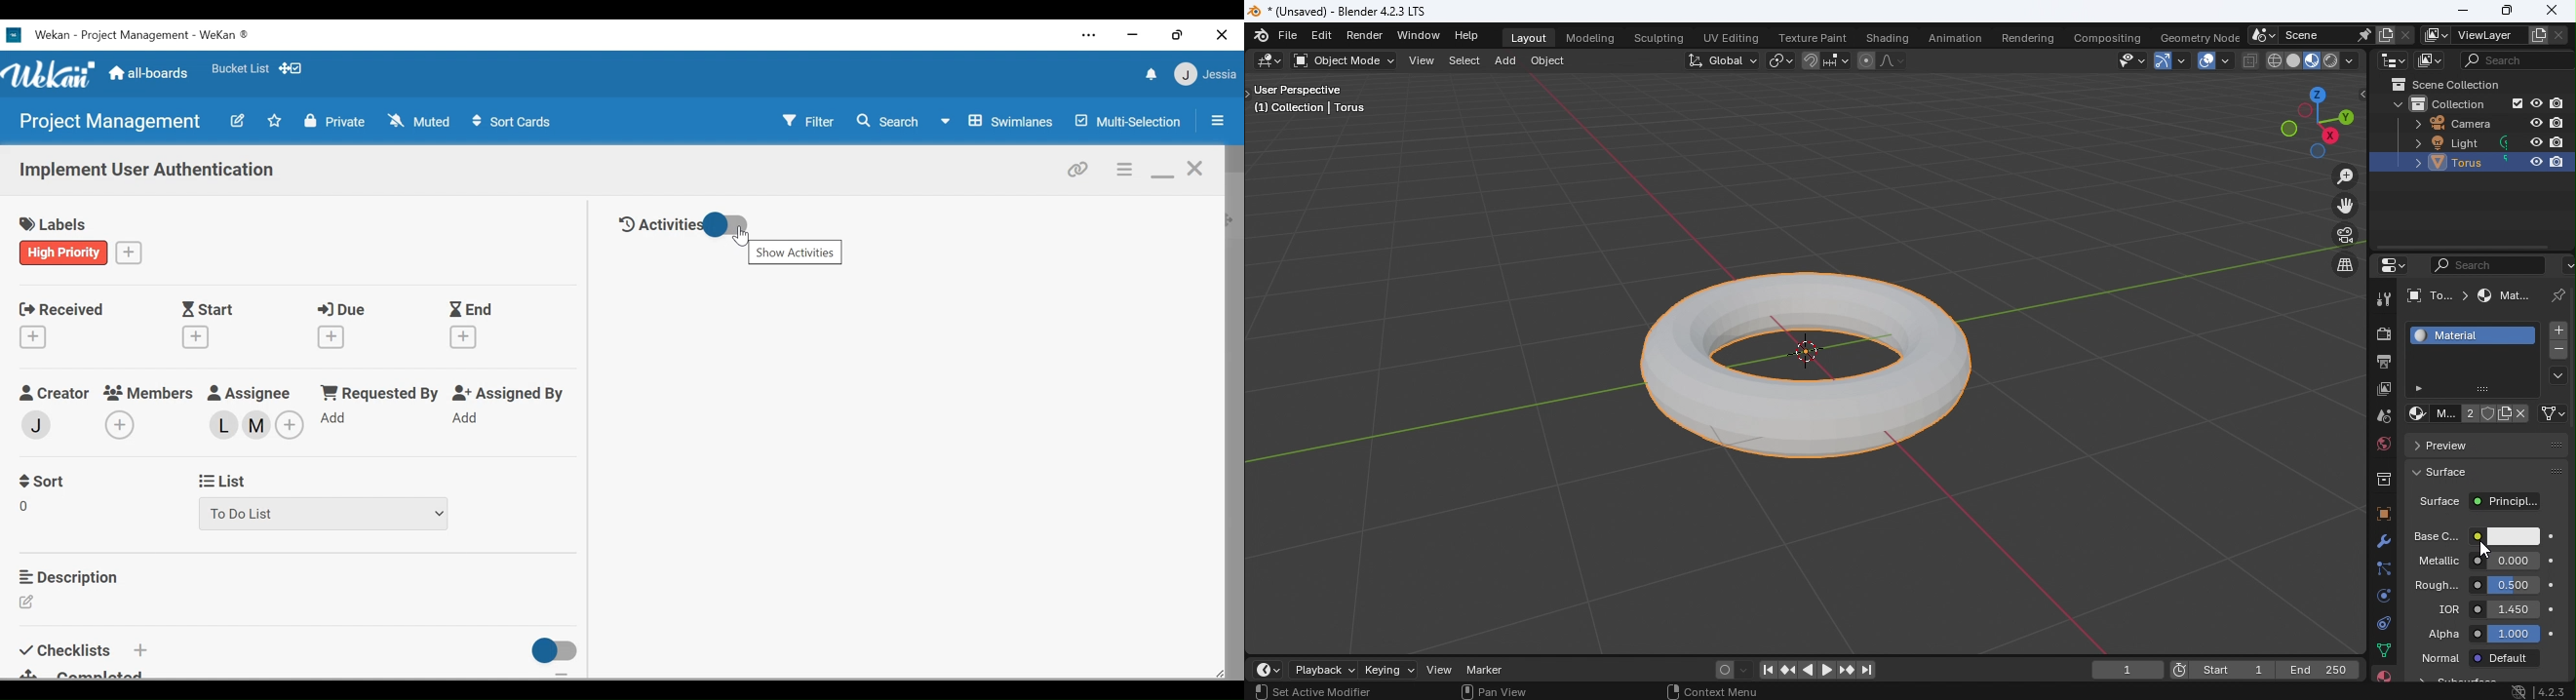  Describe the element at coordinates (1265, 691) in the screenshot. I see `Select view` at that location.